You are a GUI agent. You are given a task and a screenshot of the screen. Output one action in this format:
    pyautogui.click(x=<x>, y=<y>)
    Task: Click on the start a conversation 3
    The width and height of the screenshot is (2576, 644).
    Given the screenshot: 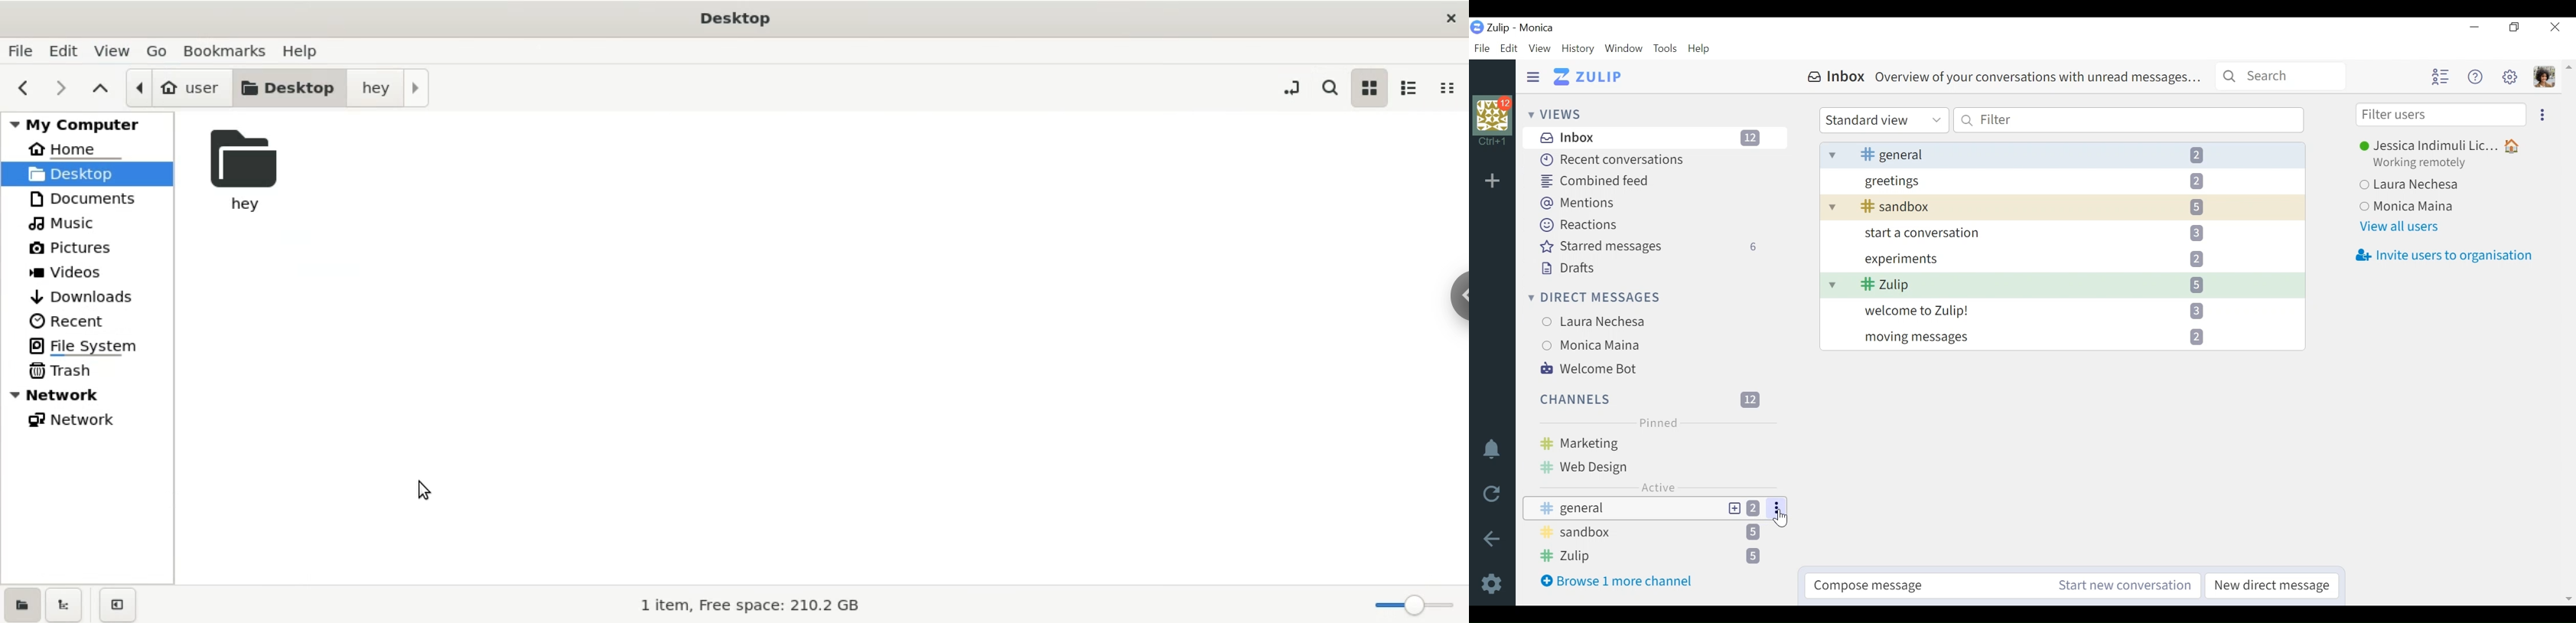 What is the action you would take?
    pyautogui.click(x=2062, y=232)
    